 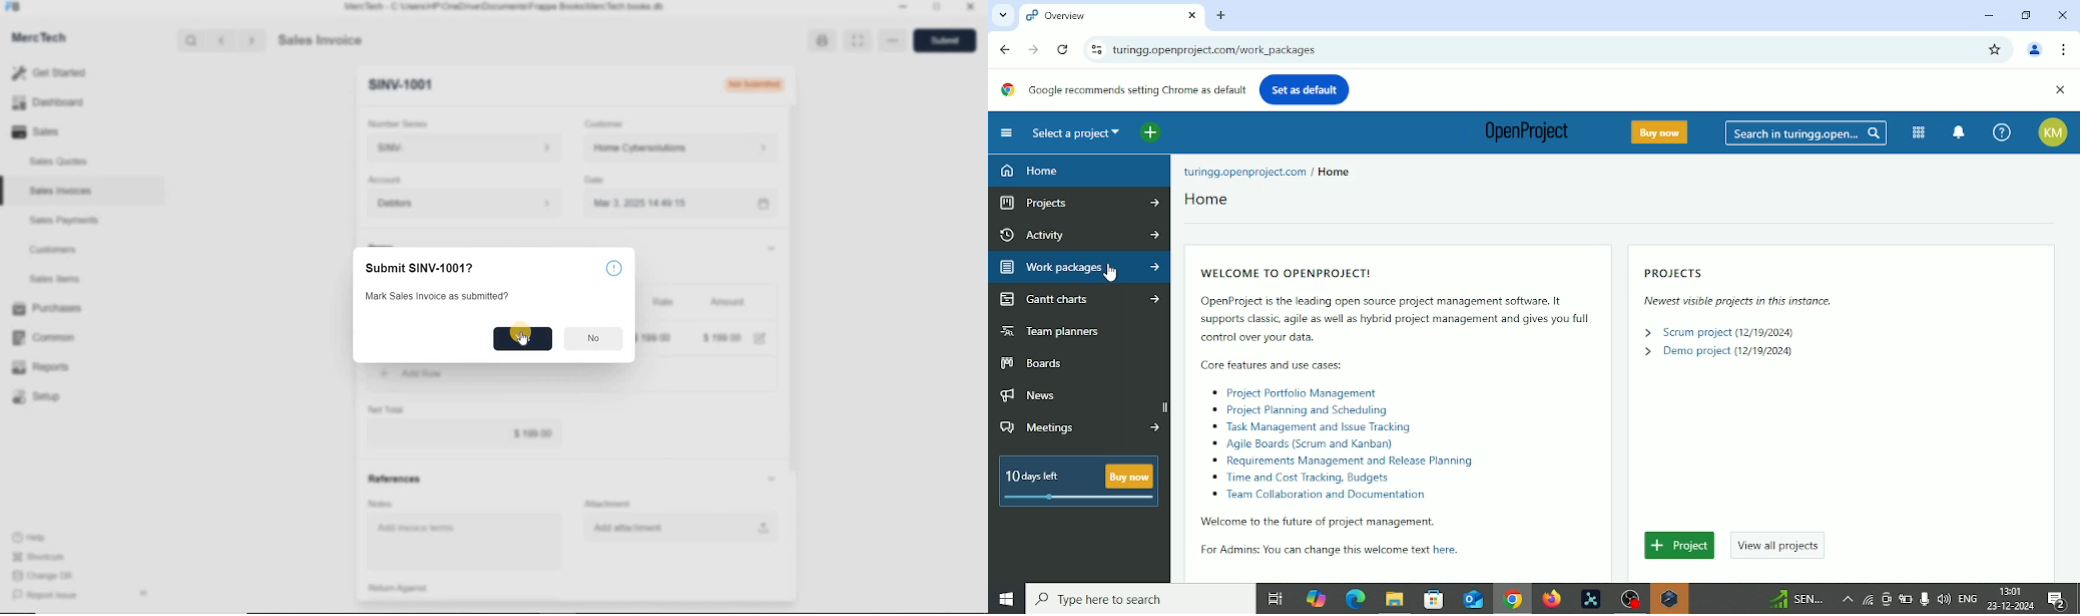 What do you see at coordinates (2012, 606) in the screenshot?
I see `Date` at bounding box center [2012, 606].